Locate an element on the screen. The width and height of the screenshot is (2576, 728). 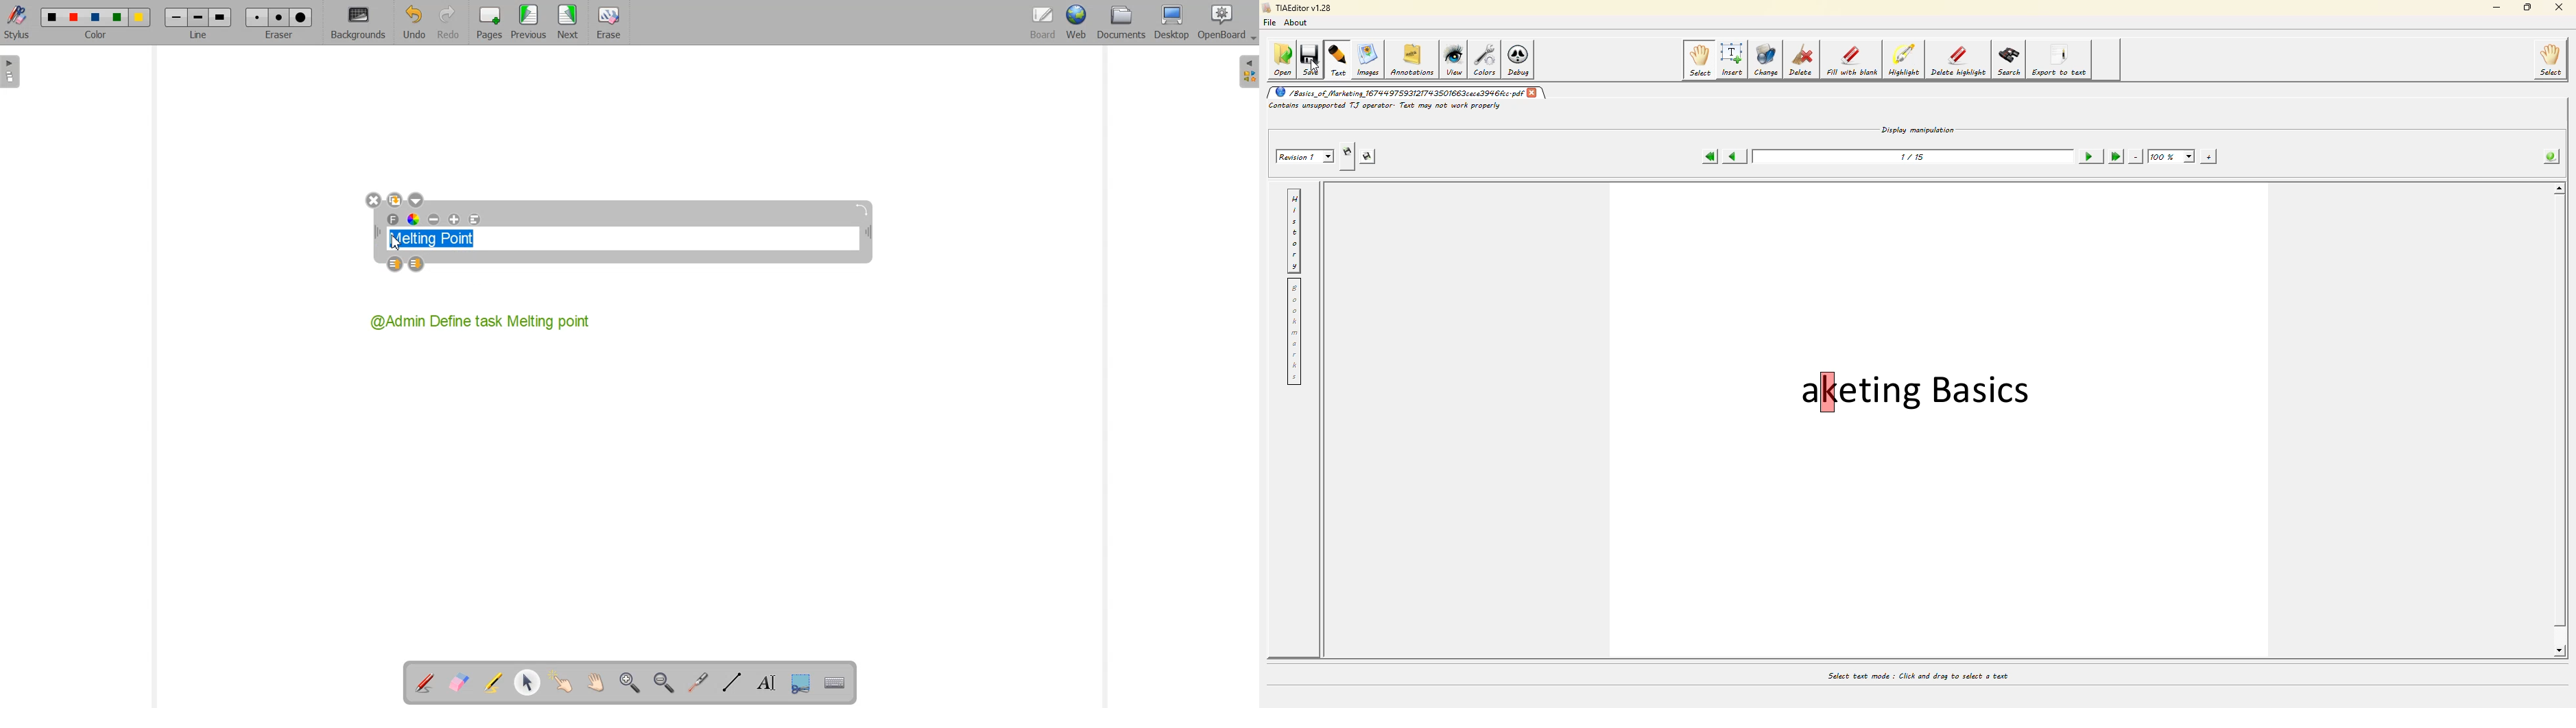
Stylus is located at coordinates (18, 23).